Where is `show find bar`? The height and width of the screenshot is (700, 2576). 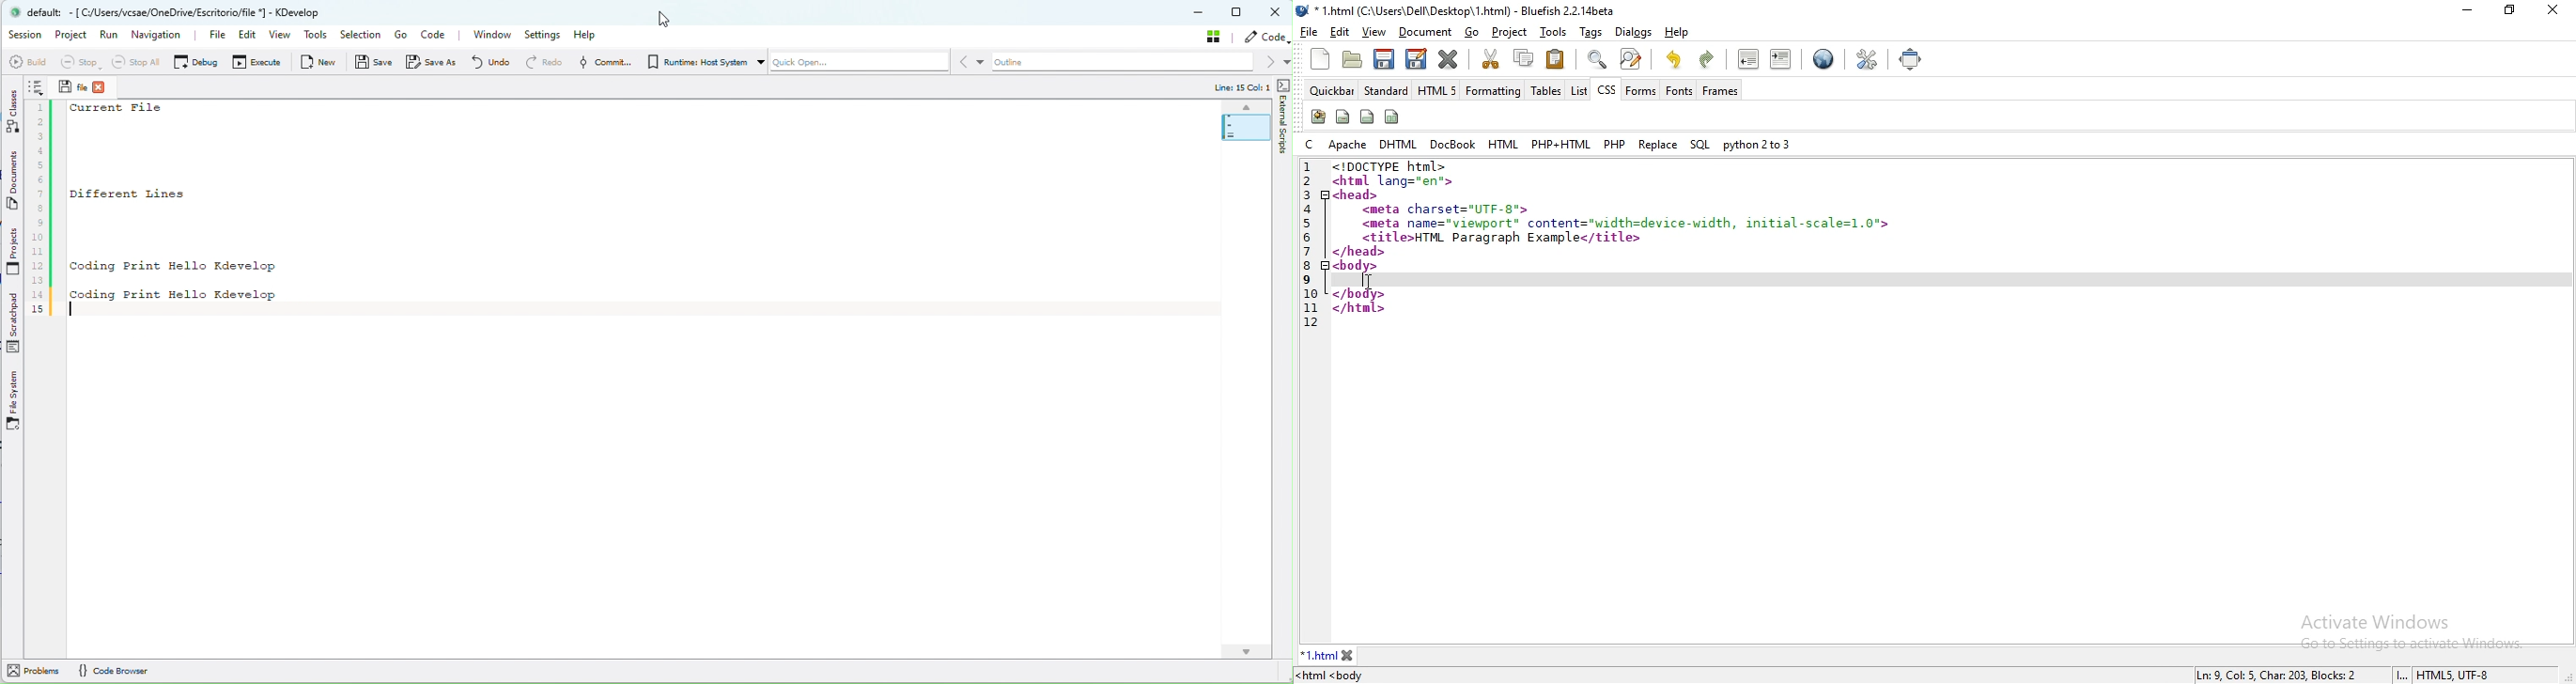
show find bar is located at coordinates (1595, 59).